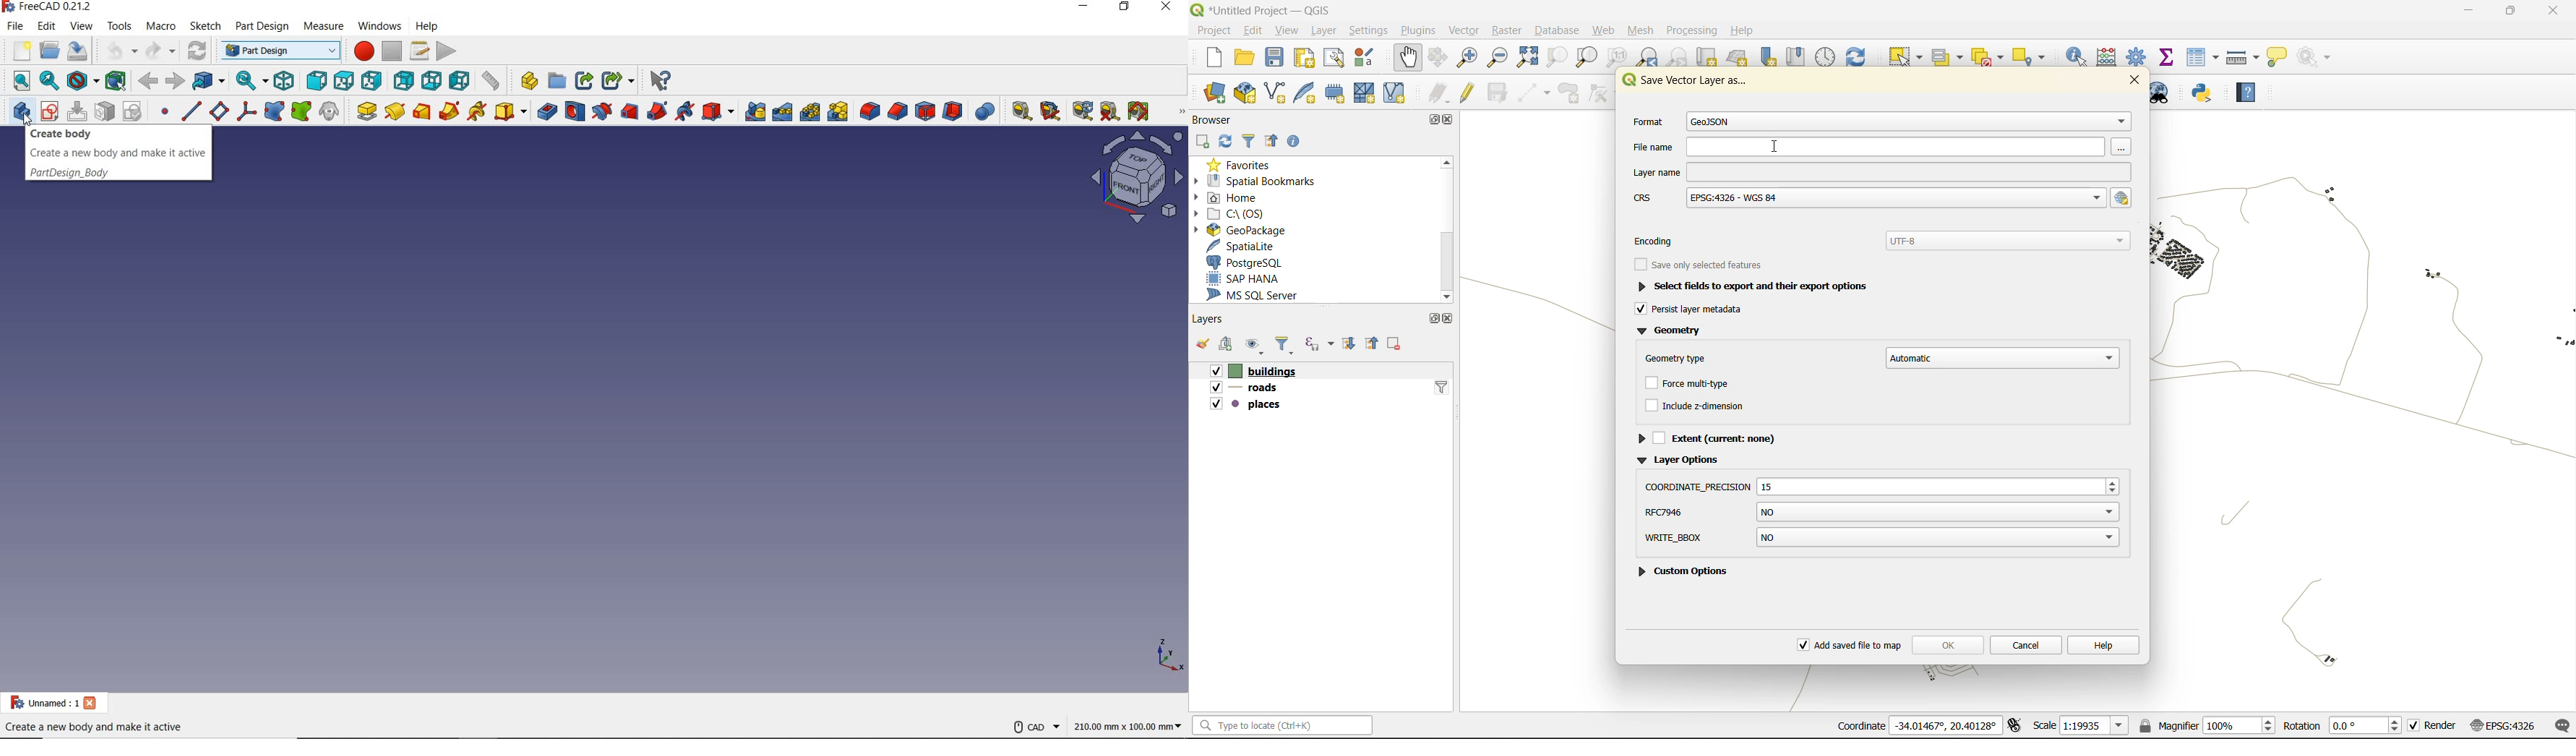 This screenshot has width=2576, height=756. What do you see at coordinates (203, 30) in the screenshot?
I see `Sketch` at bounding box center [203, 30].